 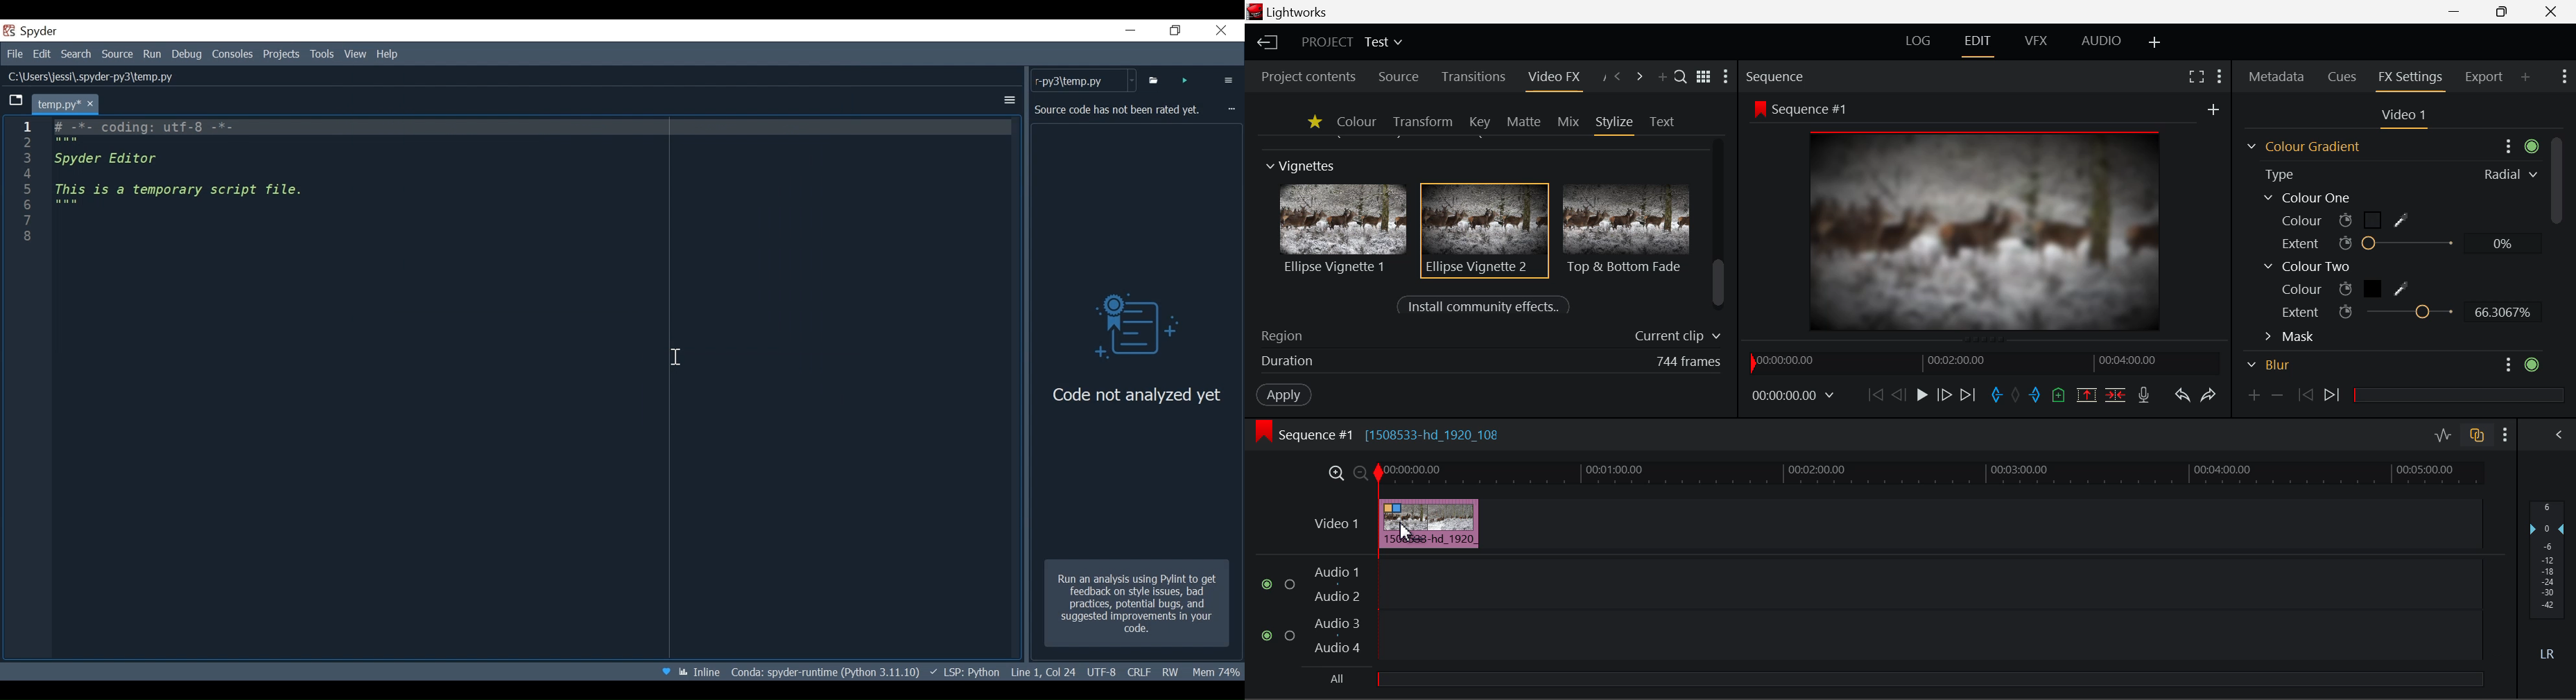 What do you see at coordinates (1335, 473) in the screenshot?
I see `Timeline Zoom In` at bounding box center [1335, 473].